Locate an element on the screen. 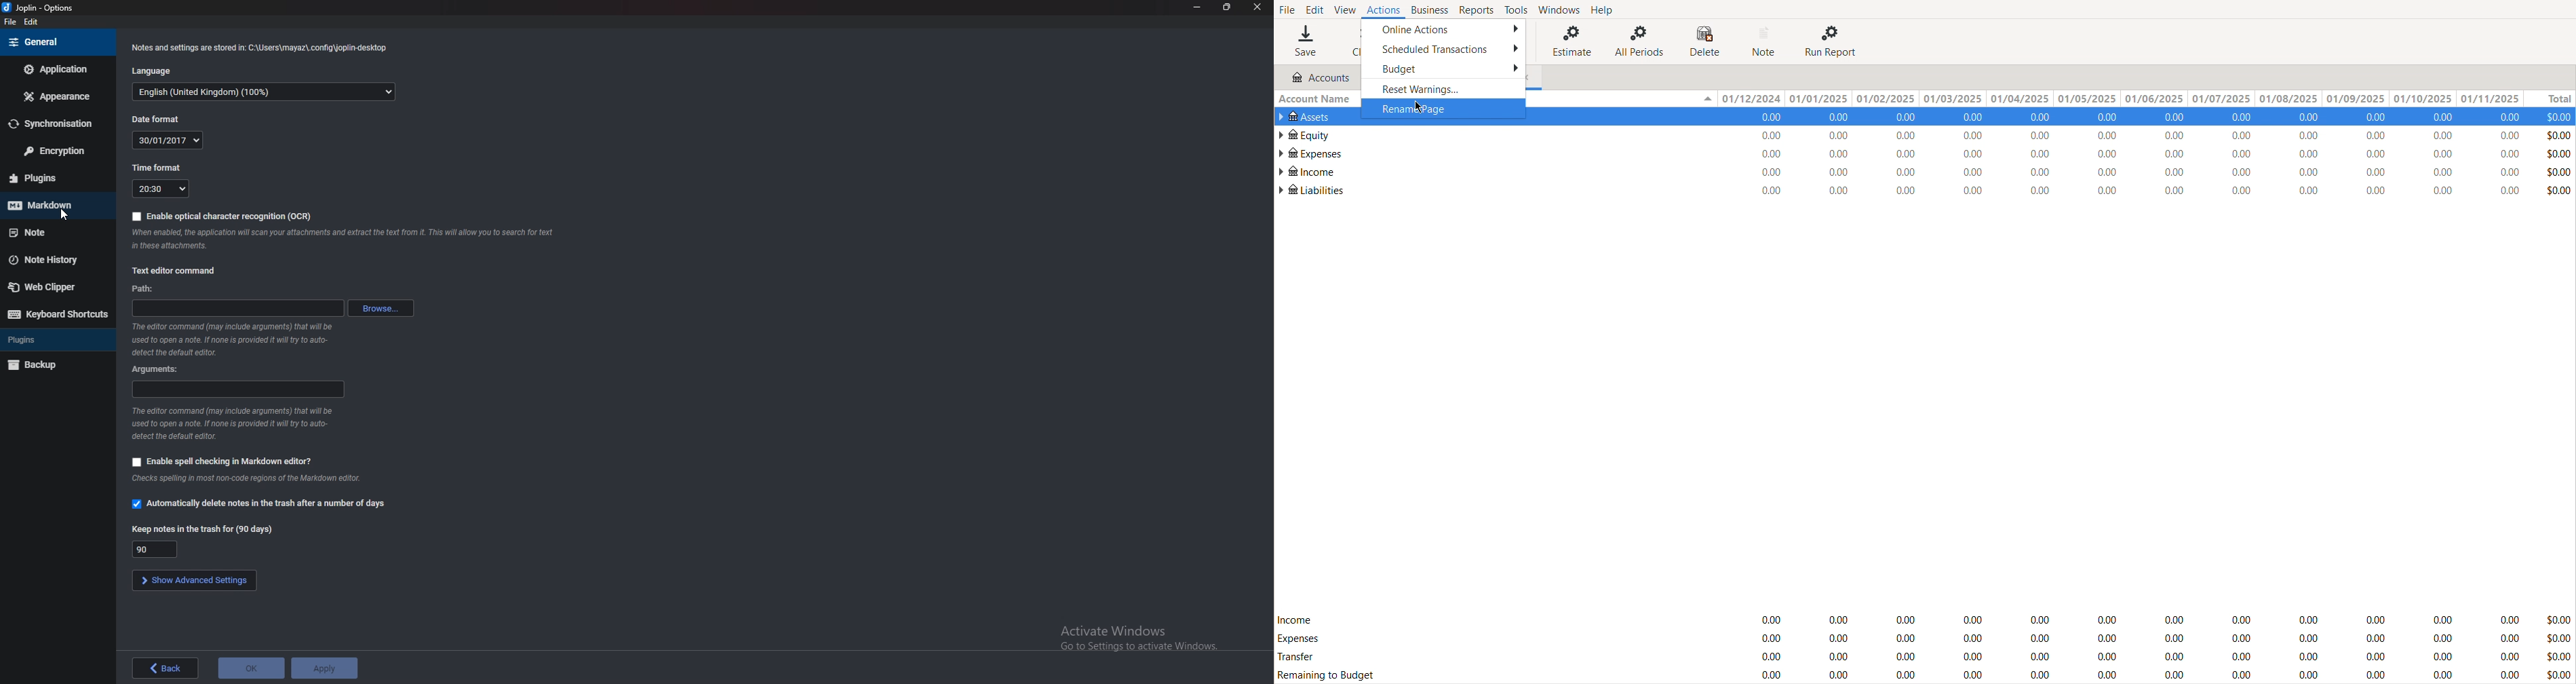 This screenshot has height=700, width=2576. Synchronization is located at coordinates (53, 124).